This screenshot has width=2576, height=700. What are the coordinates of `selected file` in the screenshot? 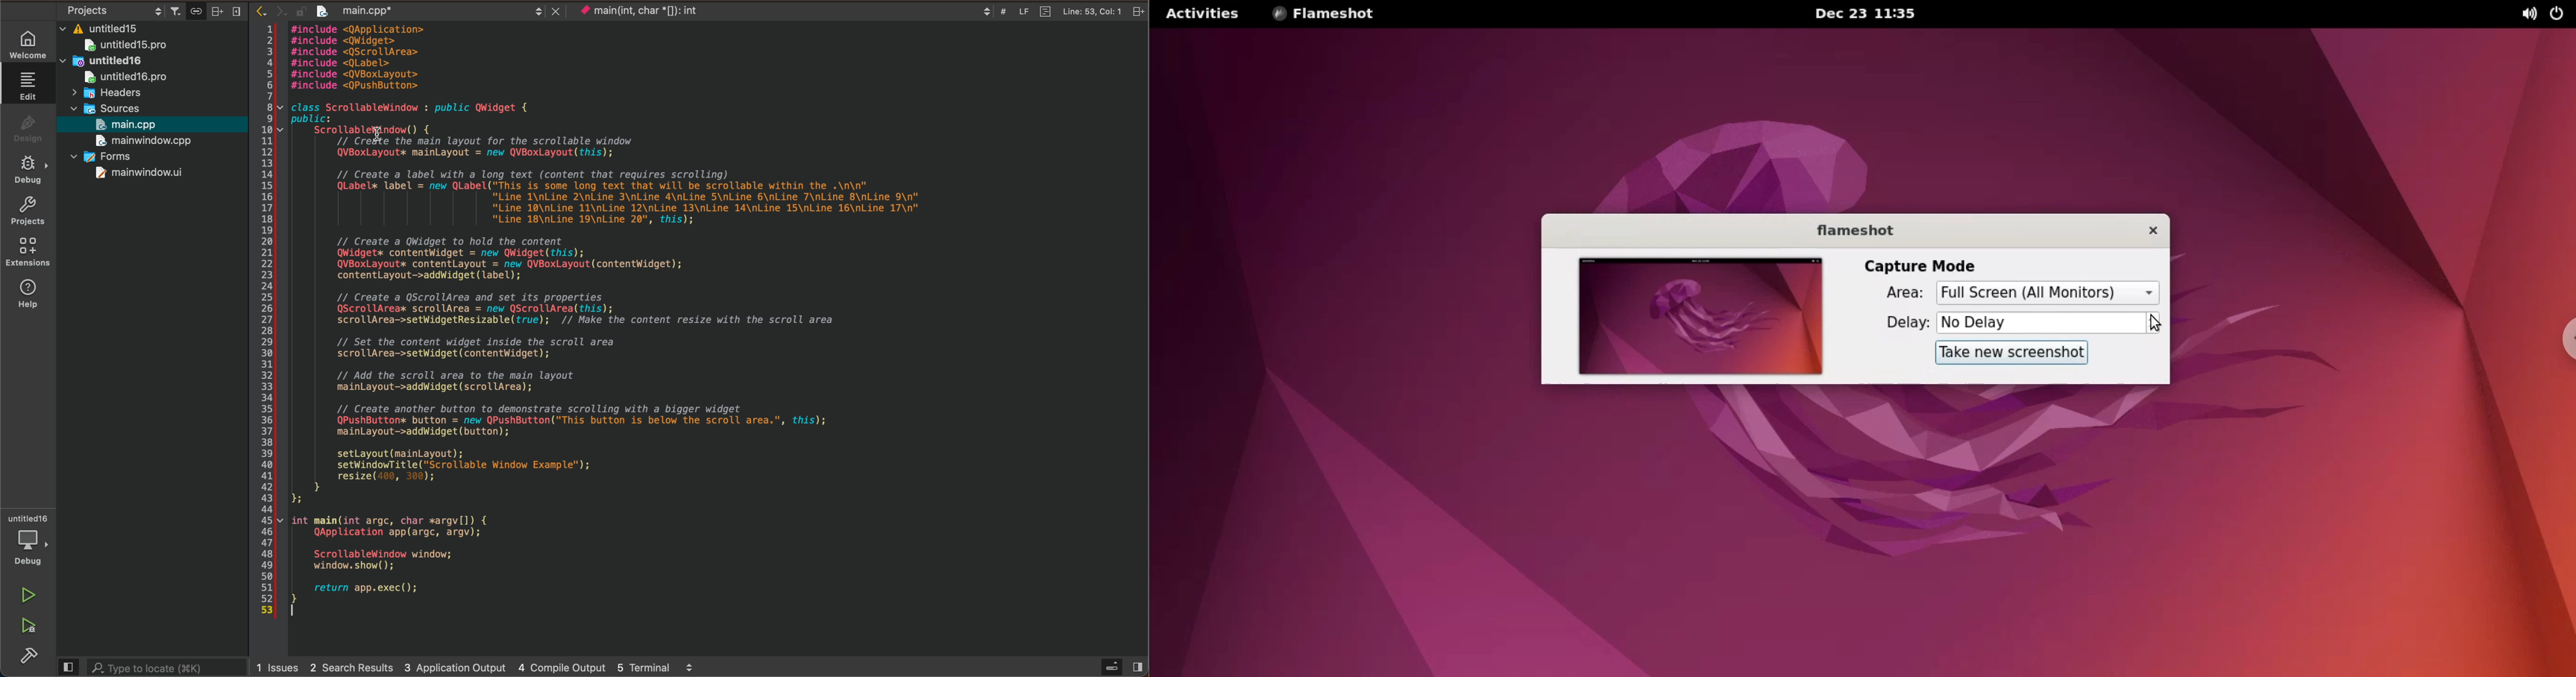 It's located at (150, 125).